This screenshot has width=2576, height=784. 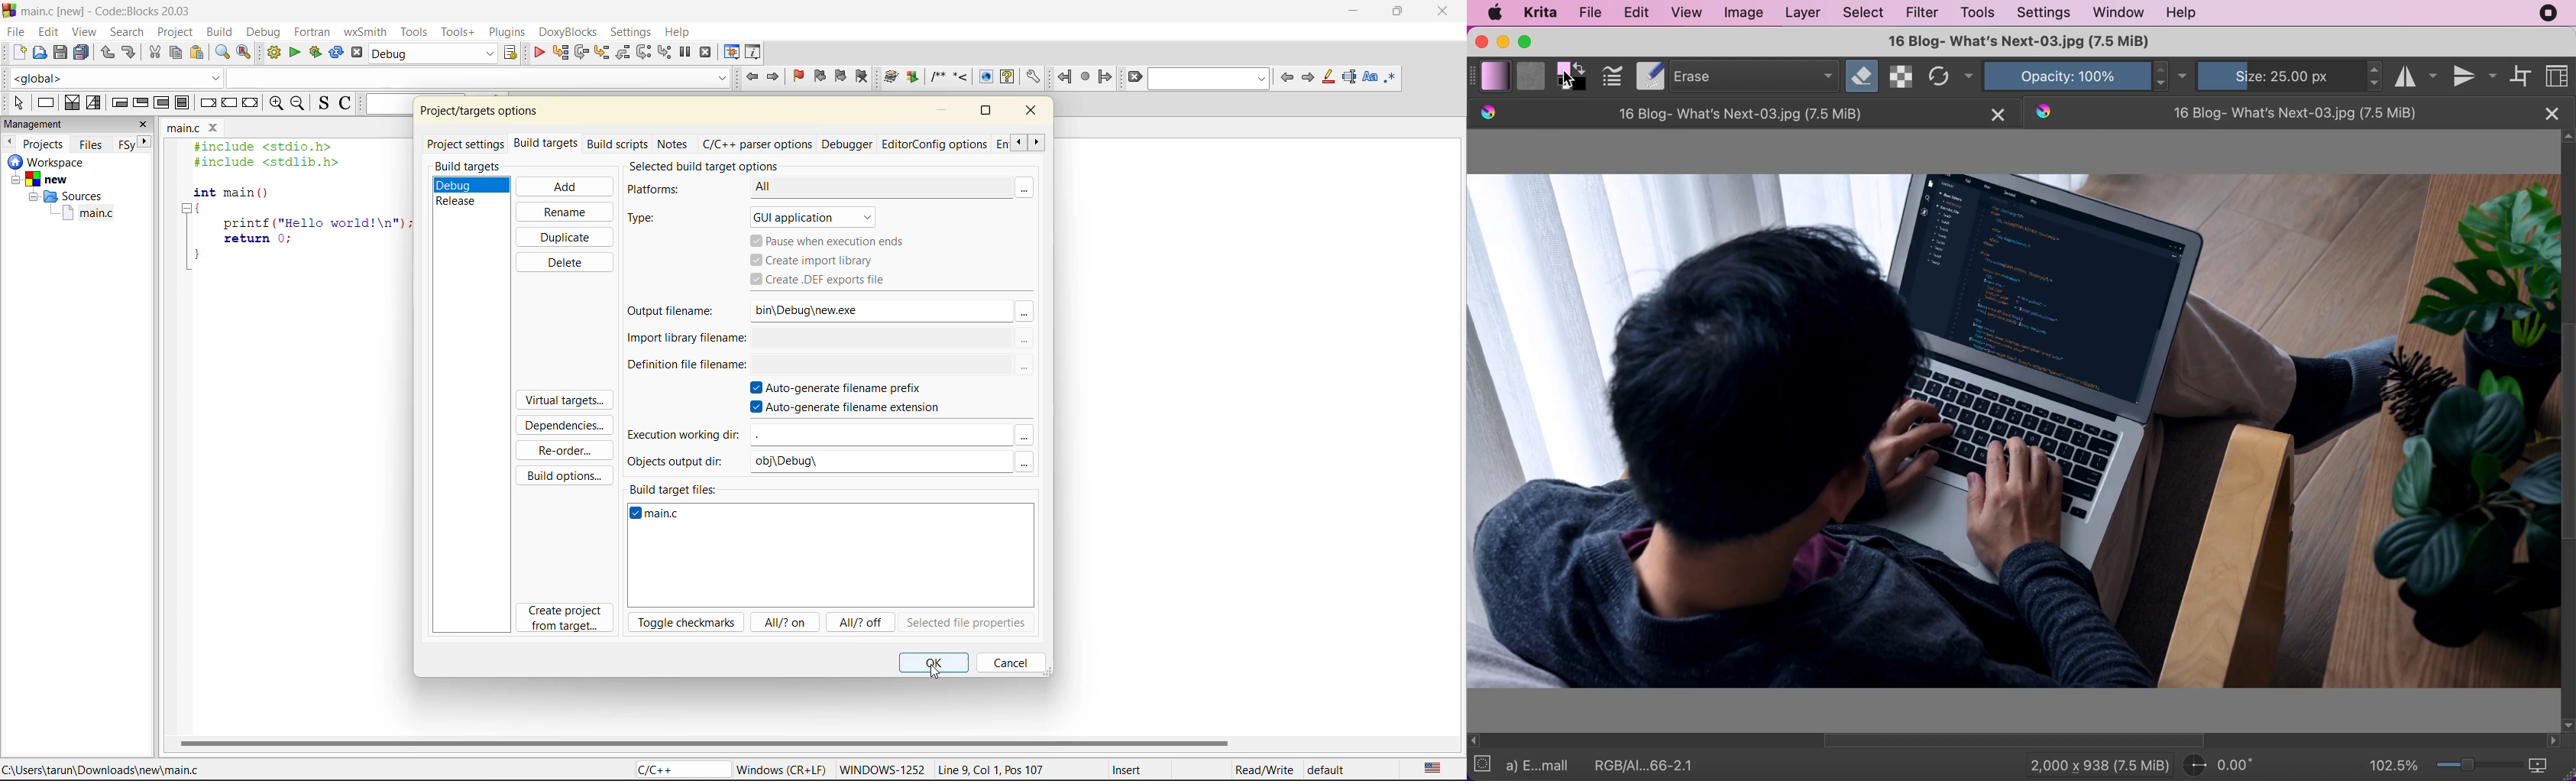 What do you see at coordinates (197, 51) in the screenshot?
I see `paste` at bounding box center [197, 51].